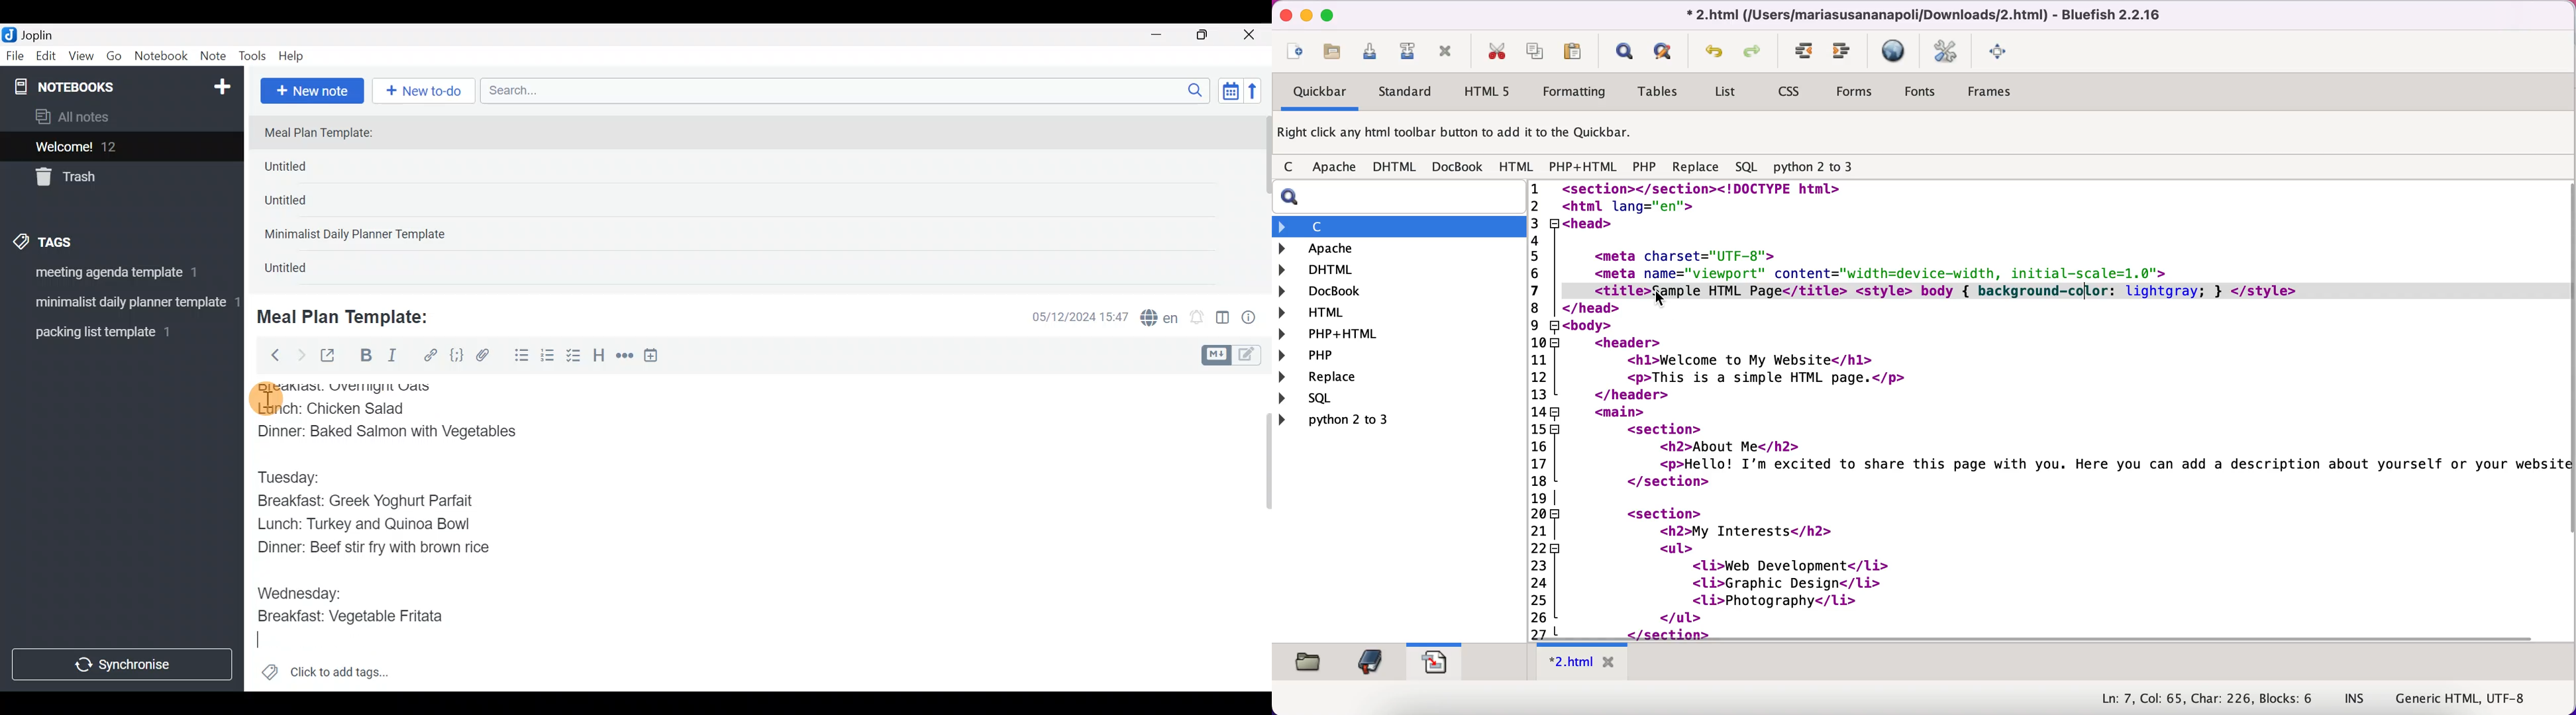 This screenshot has width=2576, height=728. Describe the element at coordinates (1310, 663) in the screenshot. I see `filebrowser` at that location.